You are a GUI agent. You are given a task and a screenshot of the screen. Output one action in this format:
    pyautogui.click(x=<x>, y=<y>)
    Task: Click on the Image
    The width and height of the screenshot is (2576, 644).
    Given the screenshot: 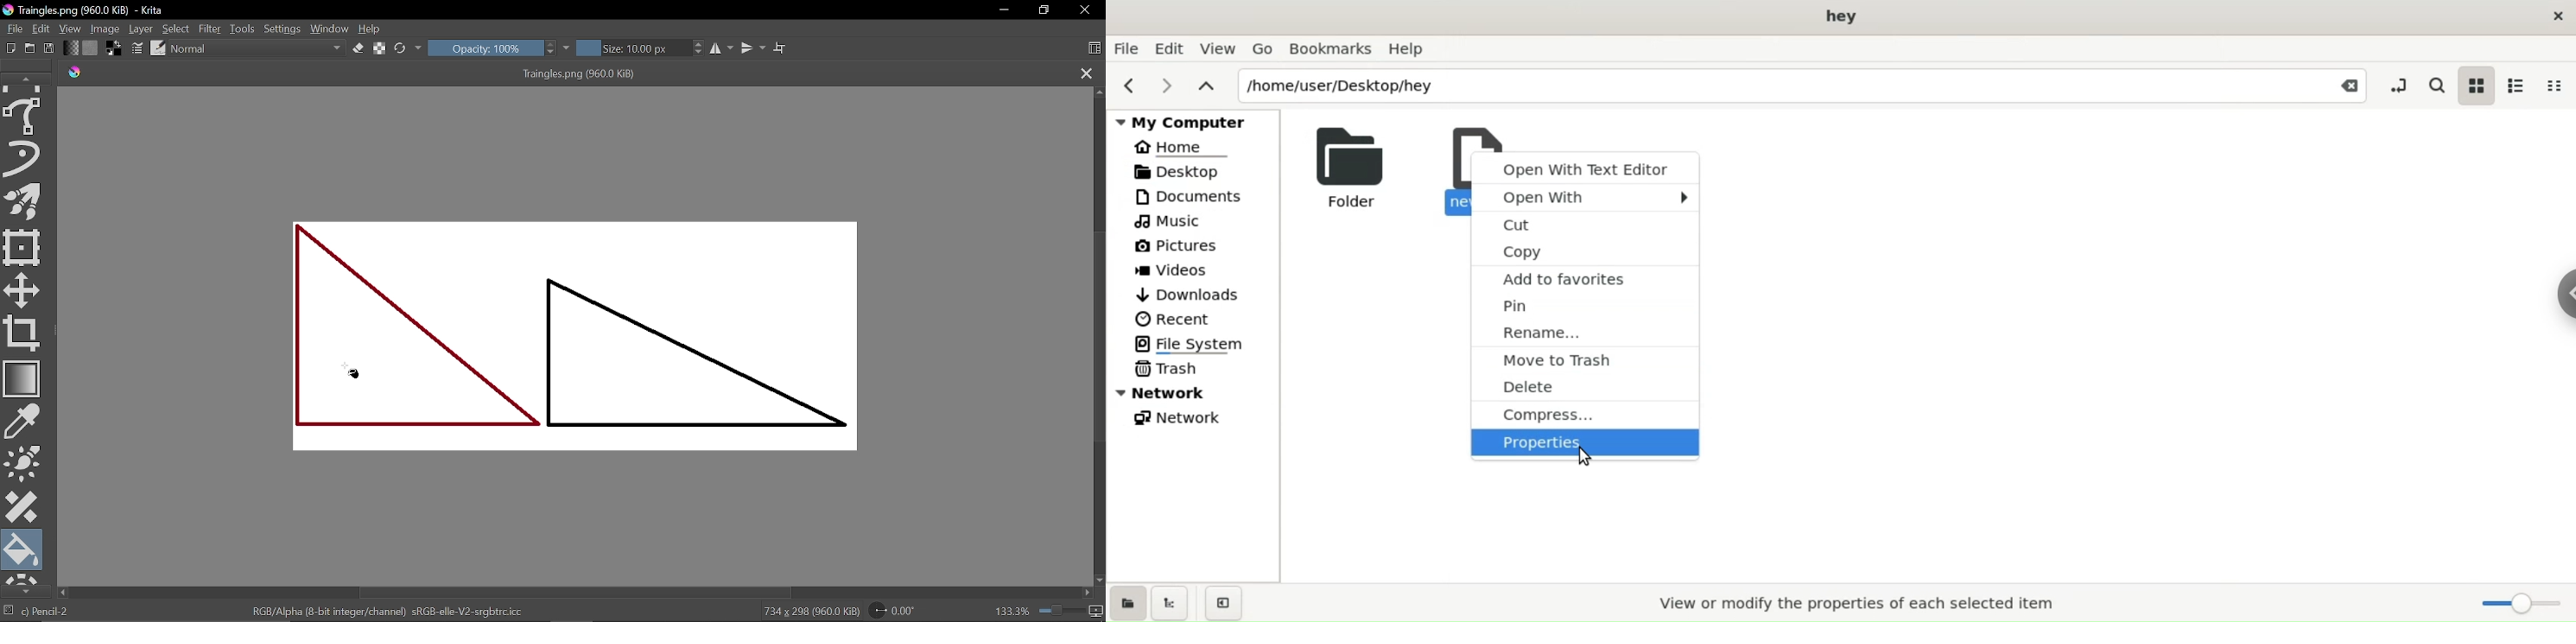 What is the action you would take?
    pyautogui.click(x=106, y=30)
    